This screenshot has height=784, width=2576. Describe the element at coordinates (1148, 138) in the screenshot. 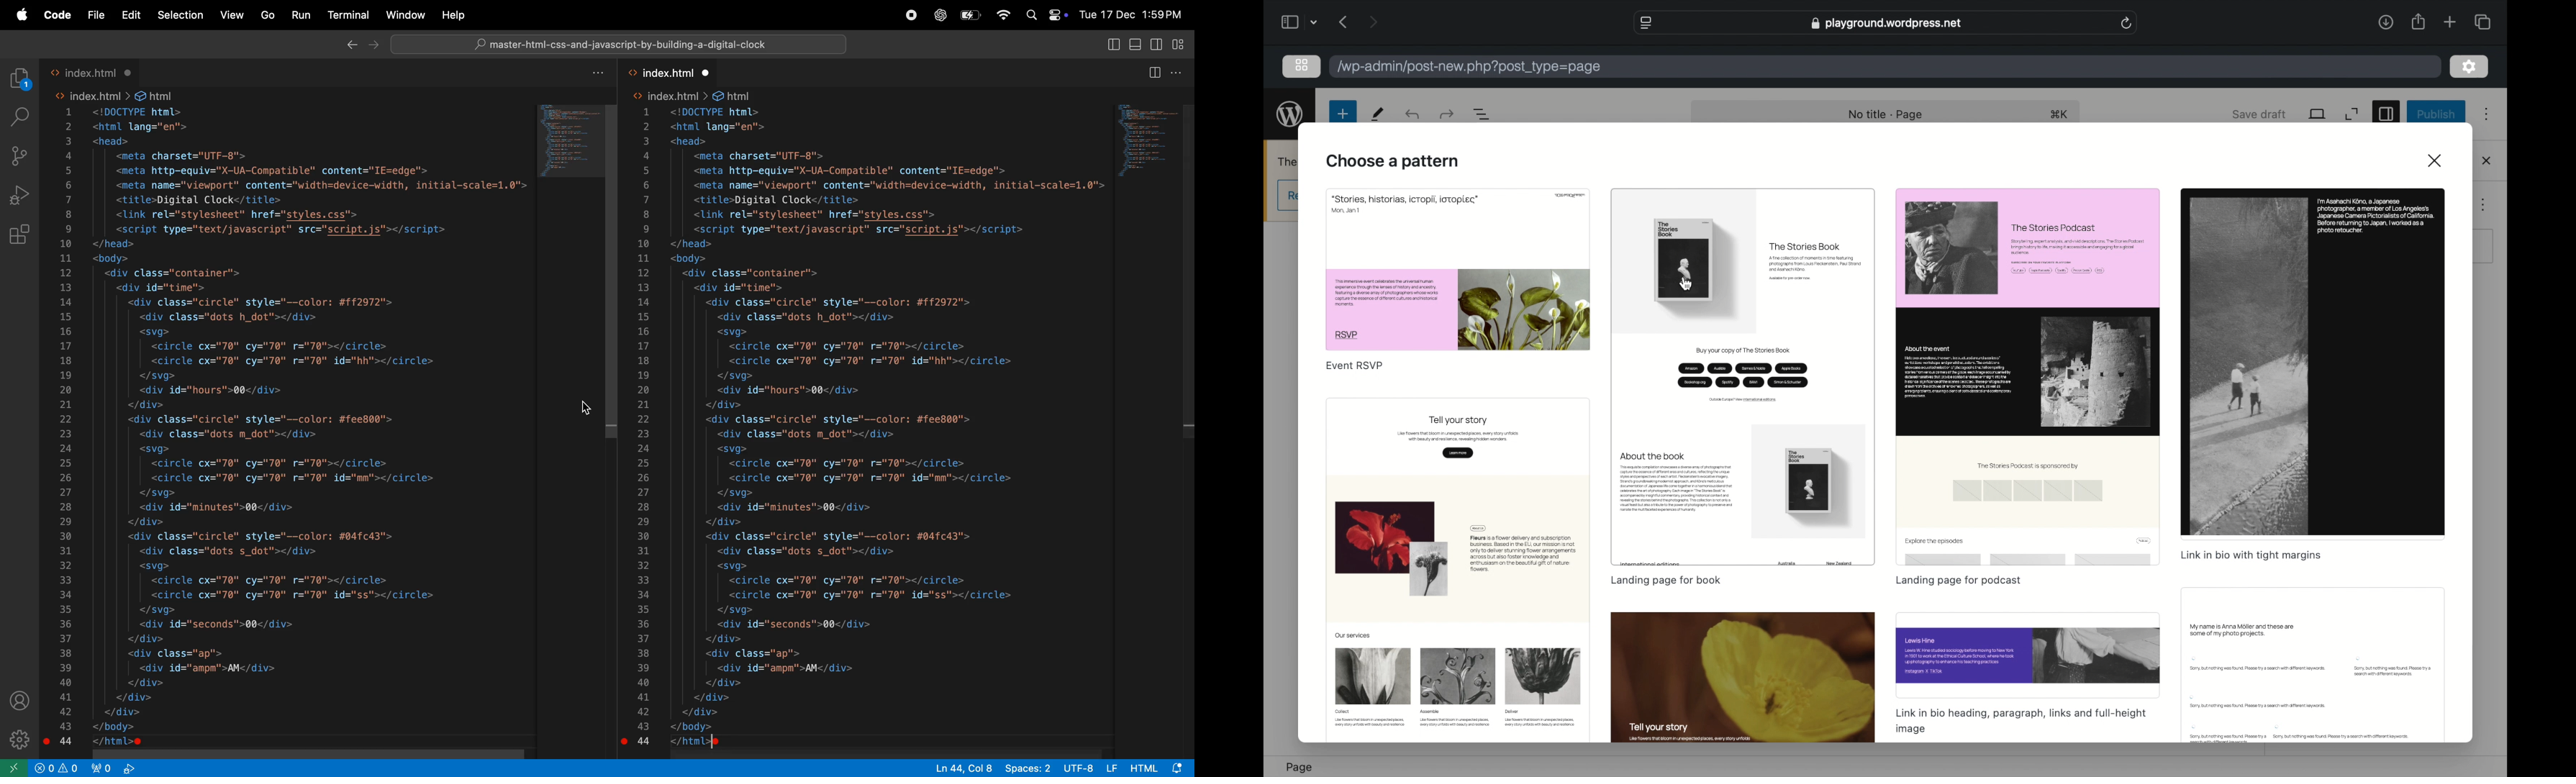

I see `preview` at that location.